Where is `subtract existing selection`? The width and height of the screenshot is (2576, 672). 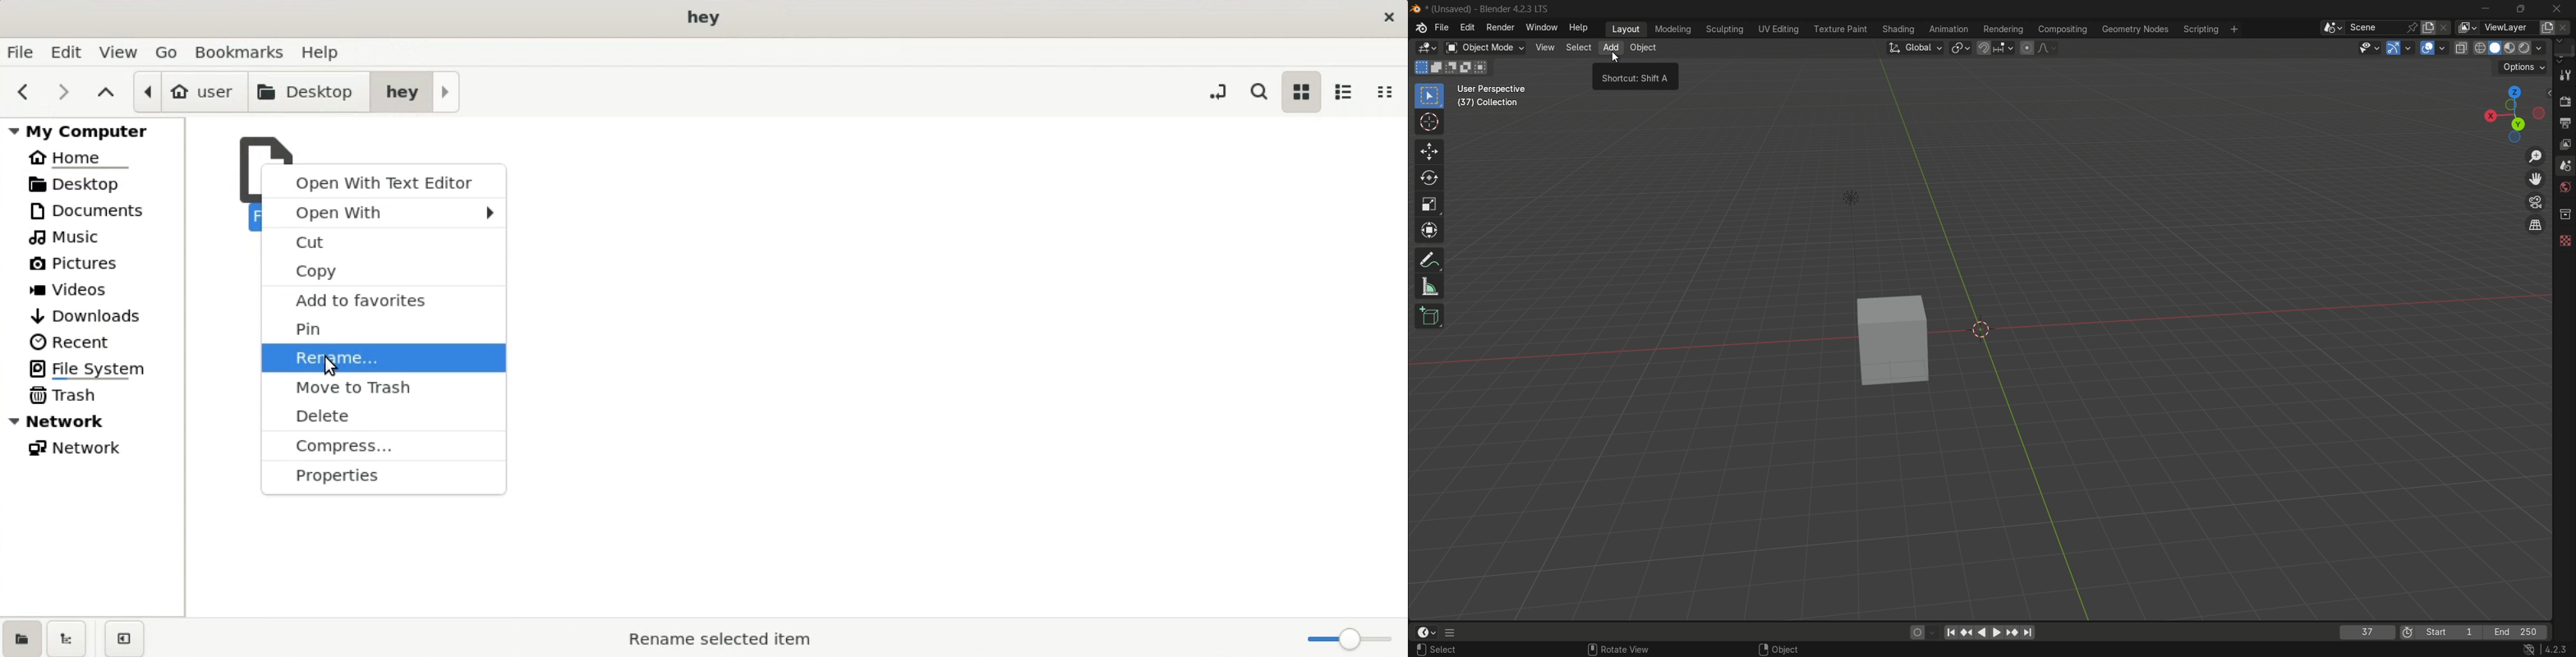 subtract existing selection is located at coordinates (1454, 67).